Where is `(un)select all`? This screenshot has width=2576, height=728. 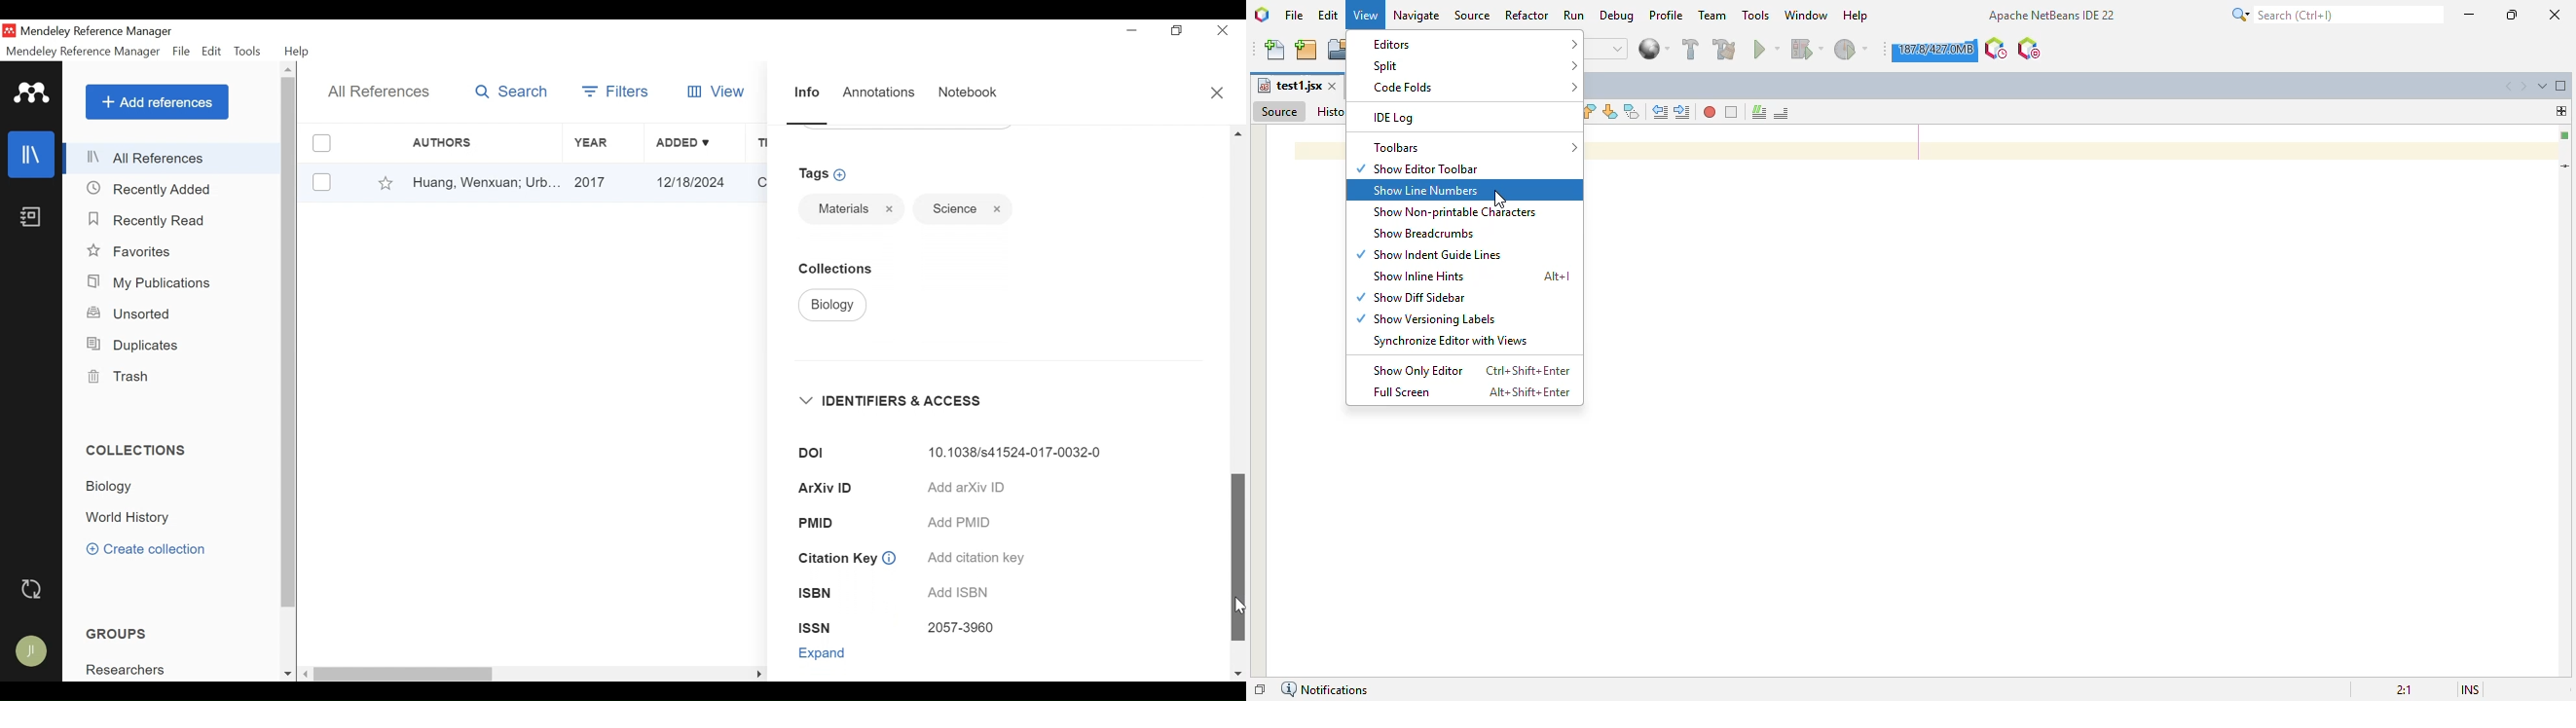
(un)select all is located at coordinates (321, 143).